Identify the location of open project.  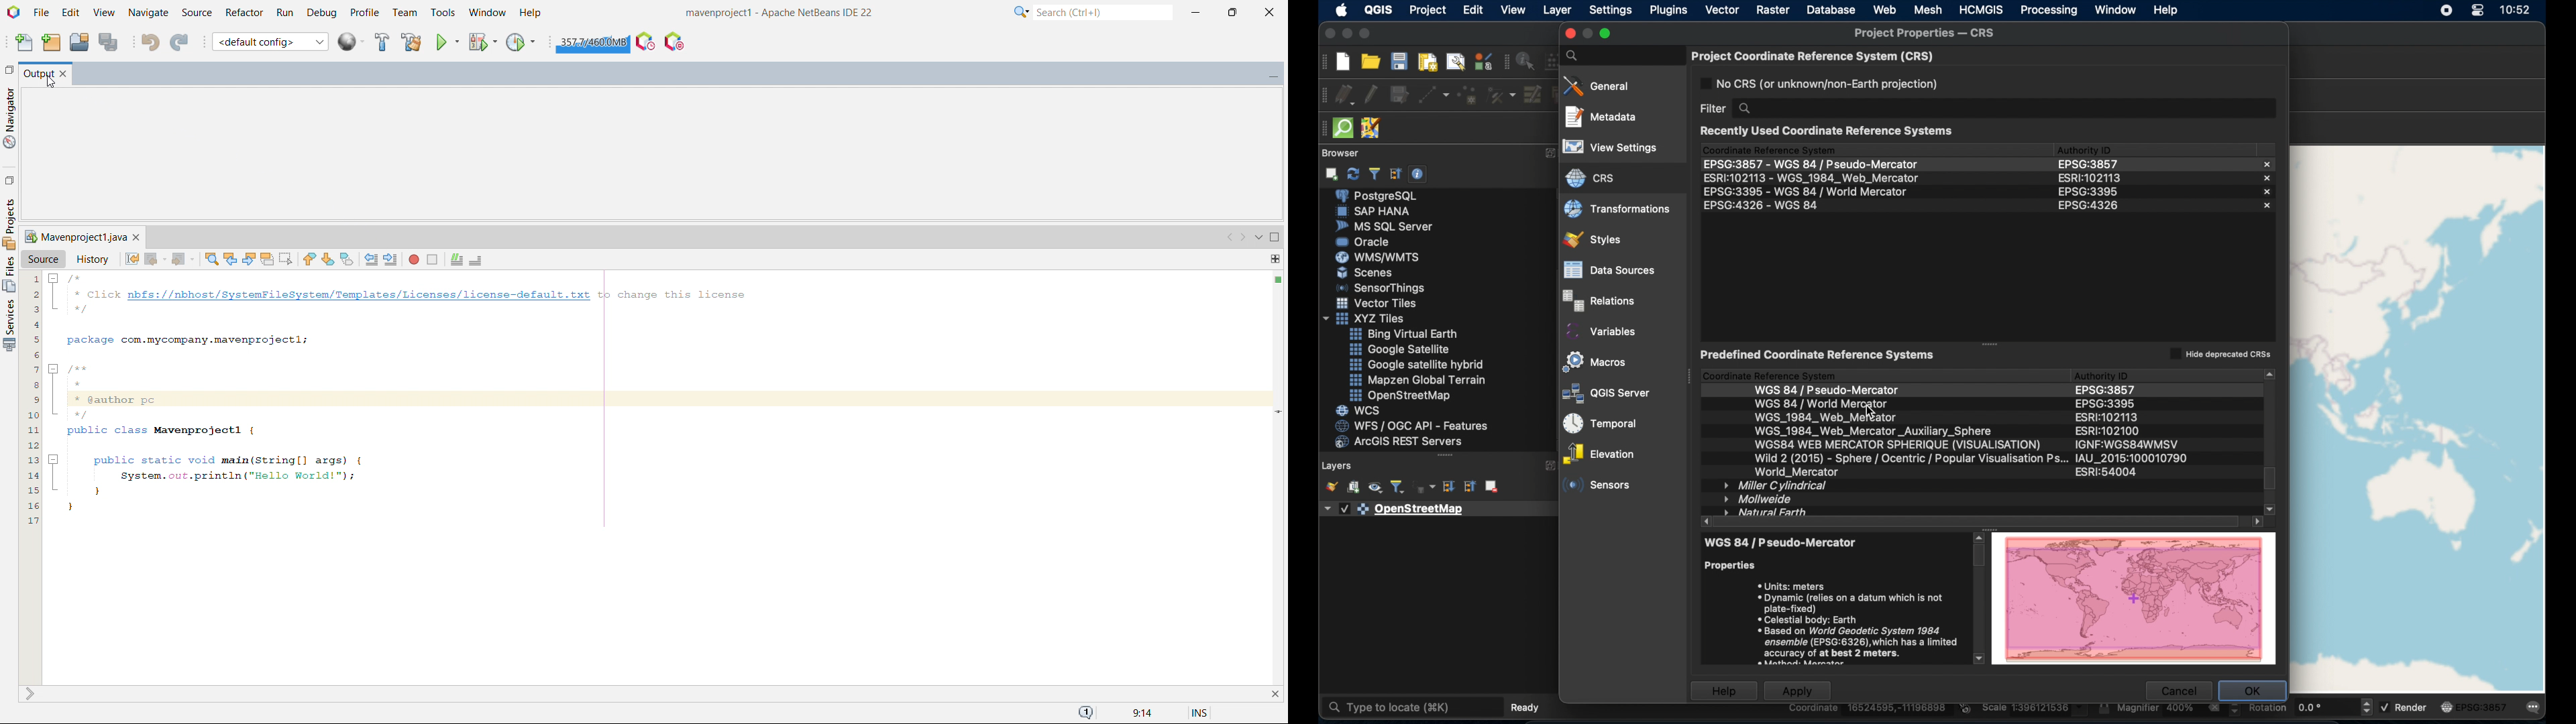
(1369, 63).